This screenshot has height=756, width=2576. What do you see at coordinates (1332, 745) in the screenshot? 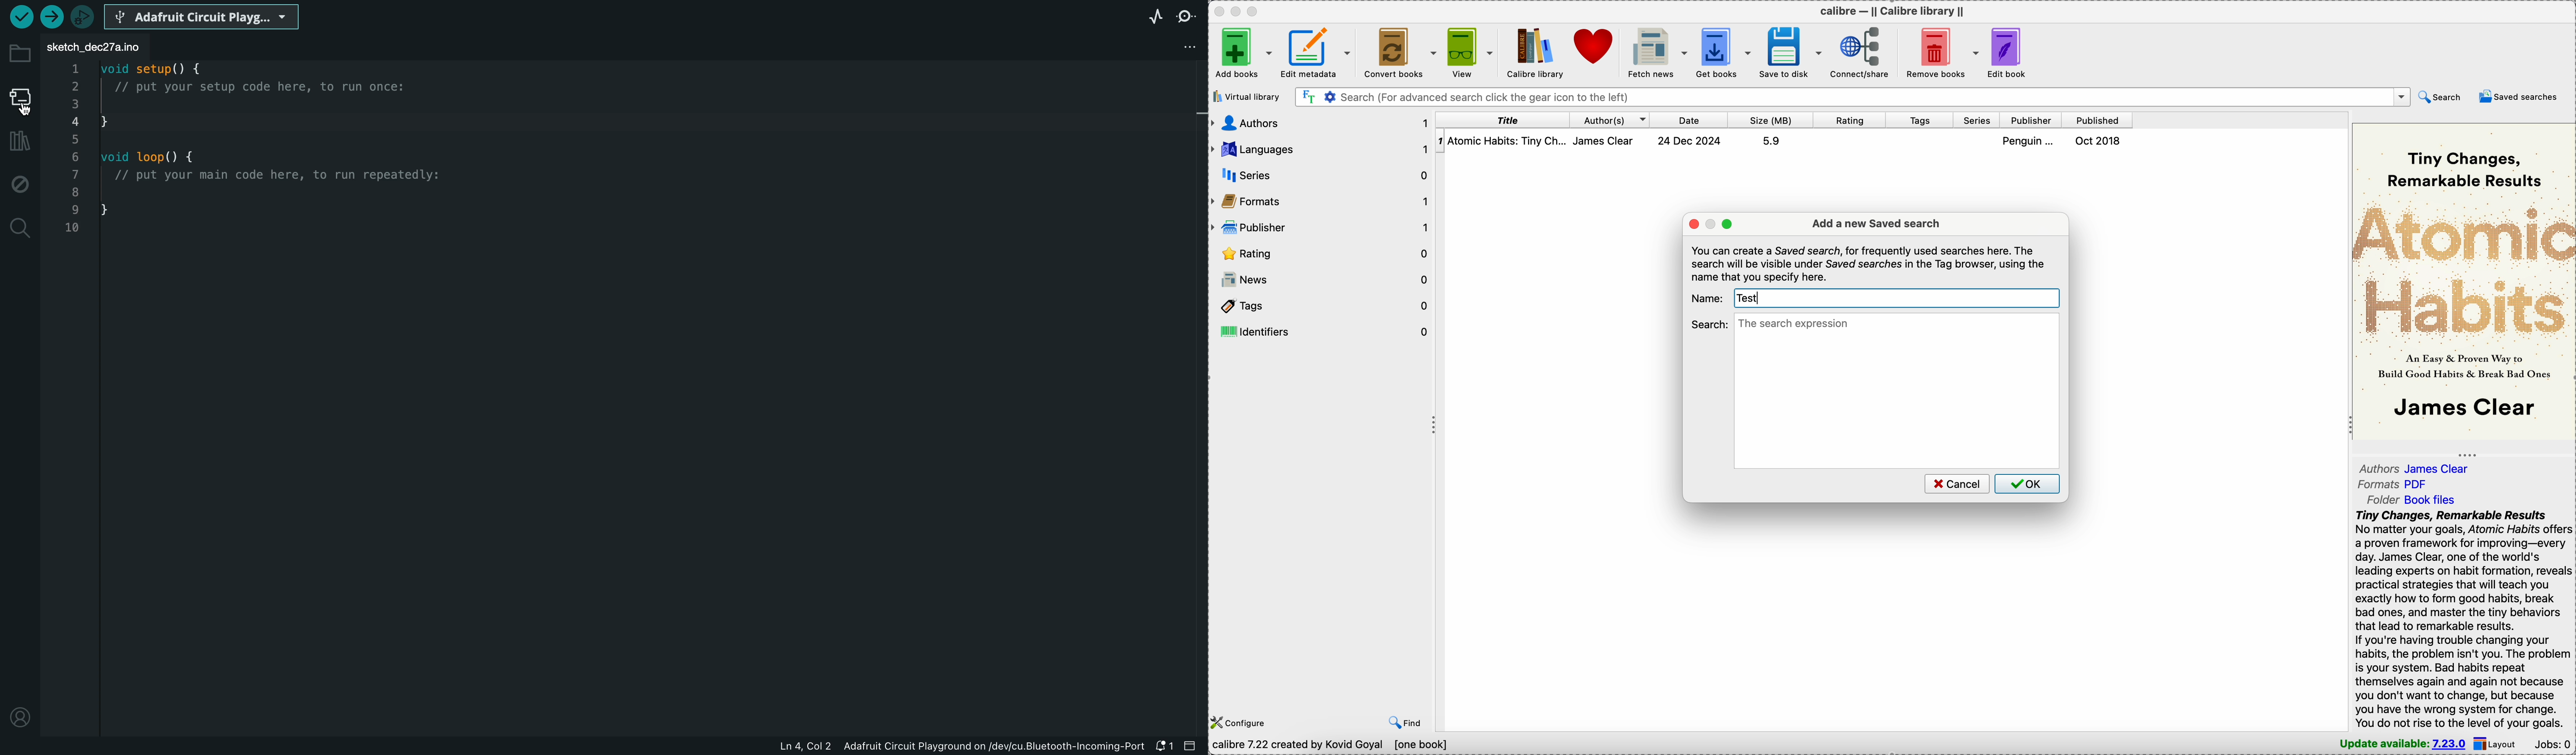
I see `Calibre 7.22 created by Kovid Goyal [one book]` at bounding box center [1332, 745].